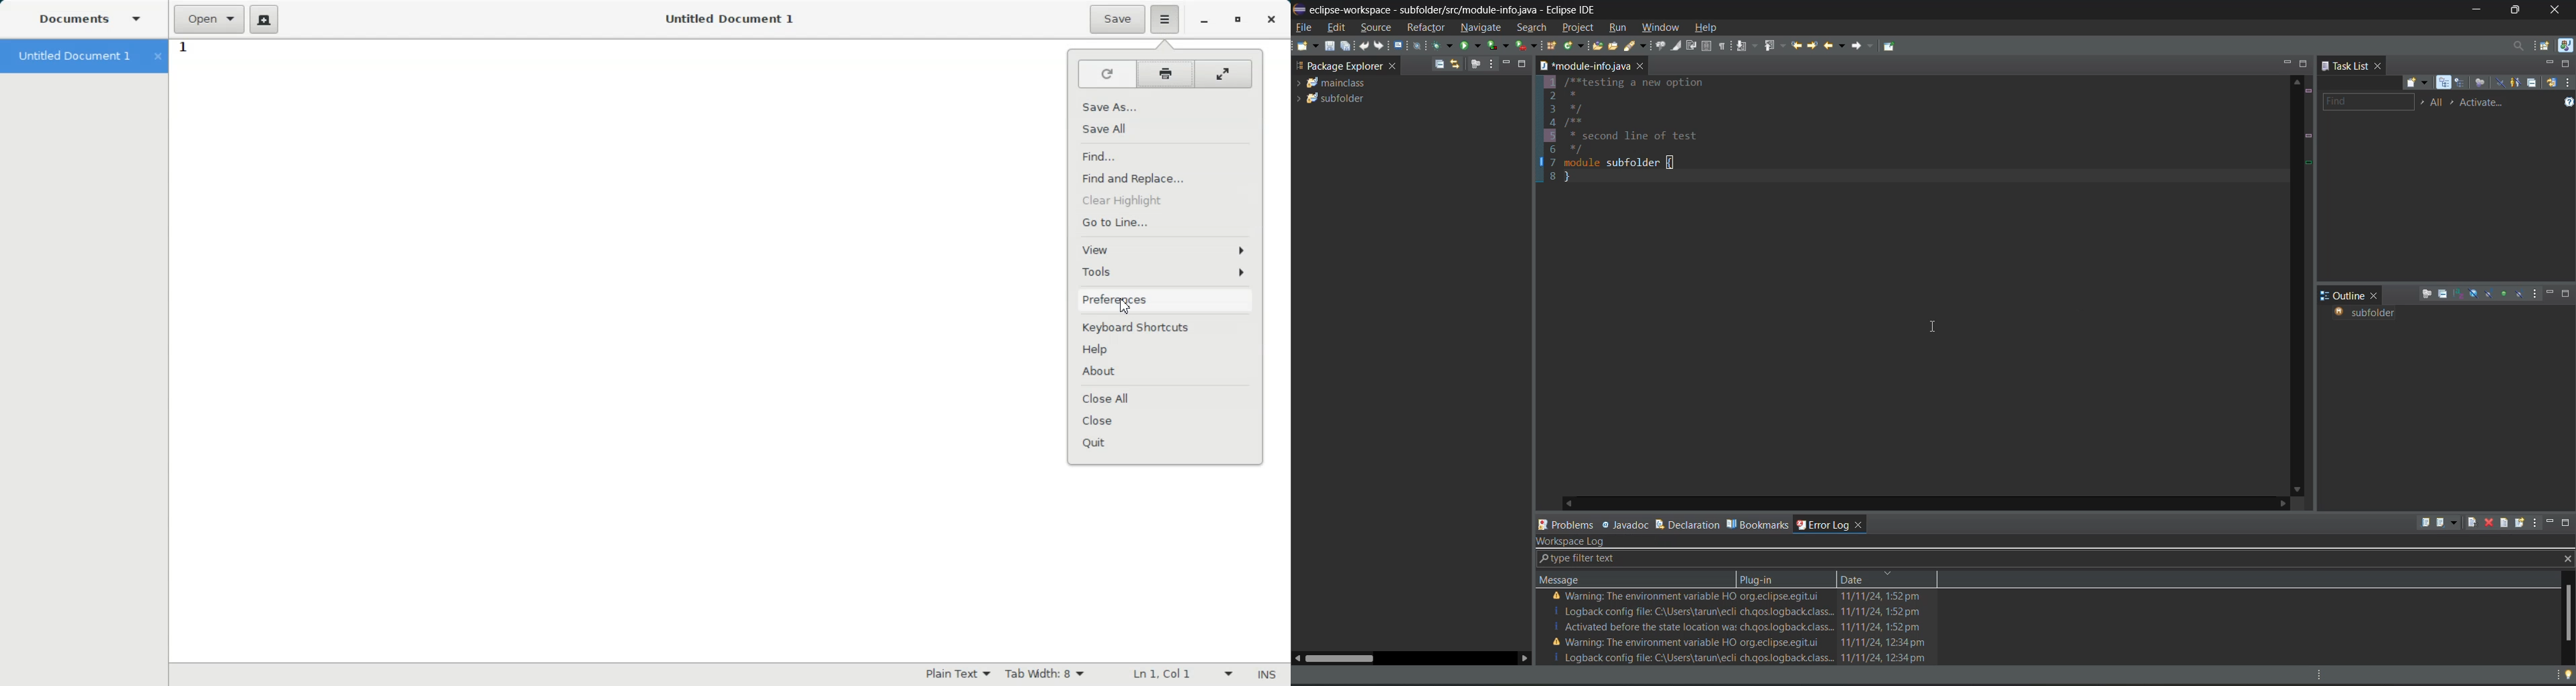  Describe the element at coordinates (1165, 422) in the screenshot. I see `Close` at that location.